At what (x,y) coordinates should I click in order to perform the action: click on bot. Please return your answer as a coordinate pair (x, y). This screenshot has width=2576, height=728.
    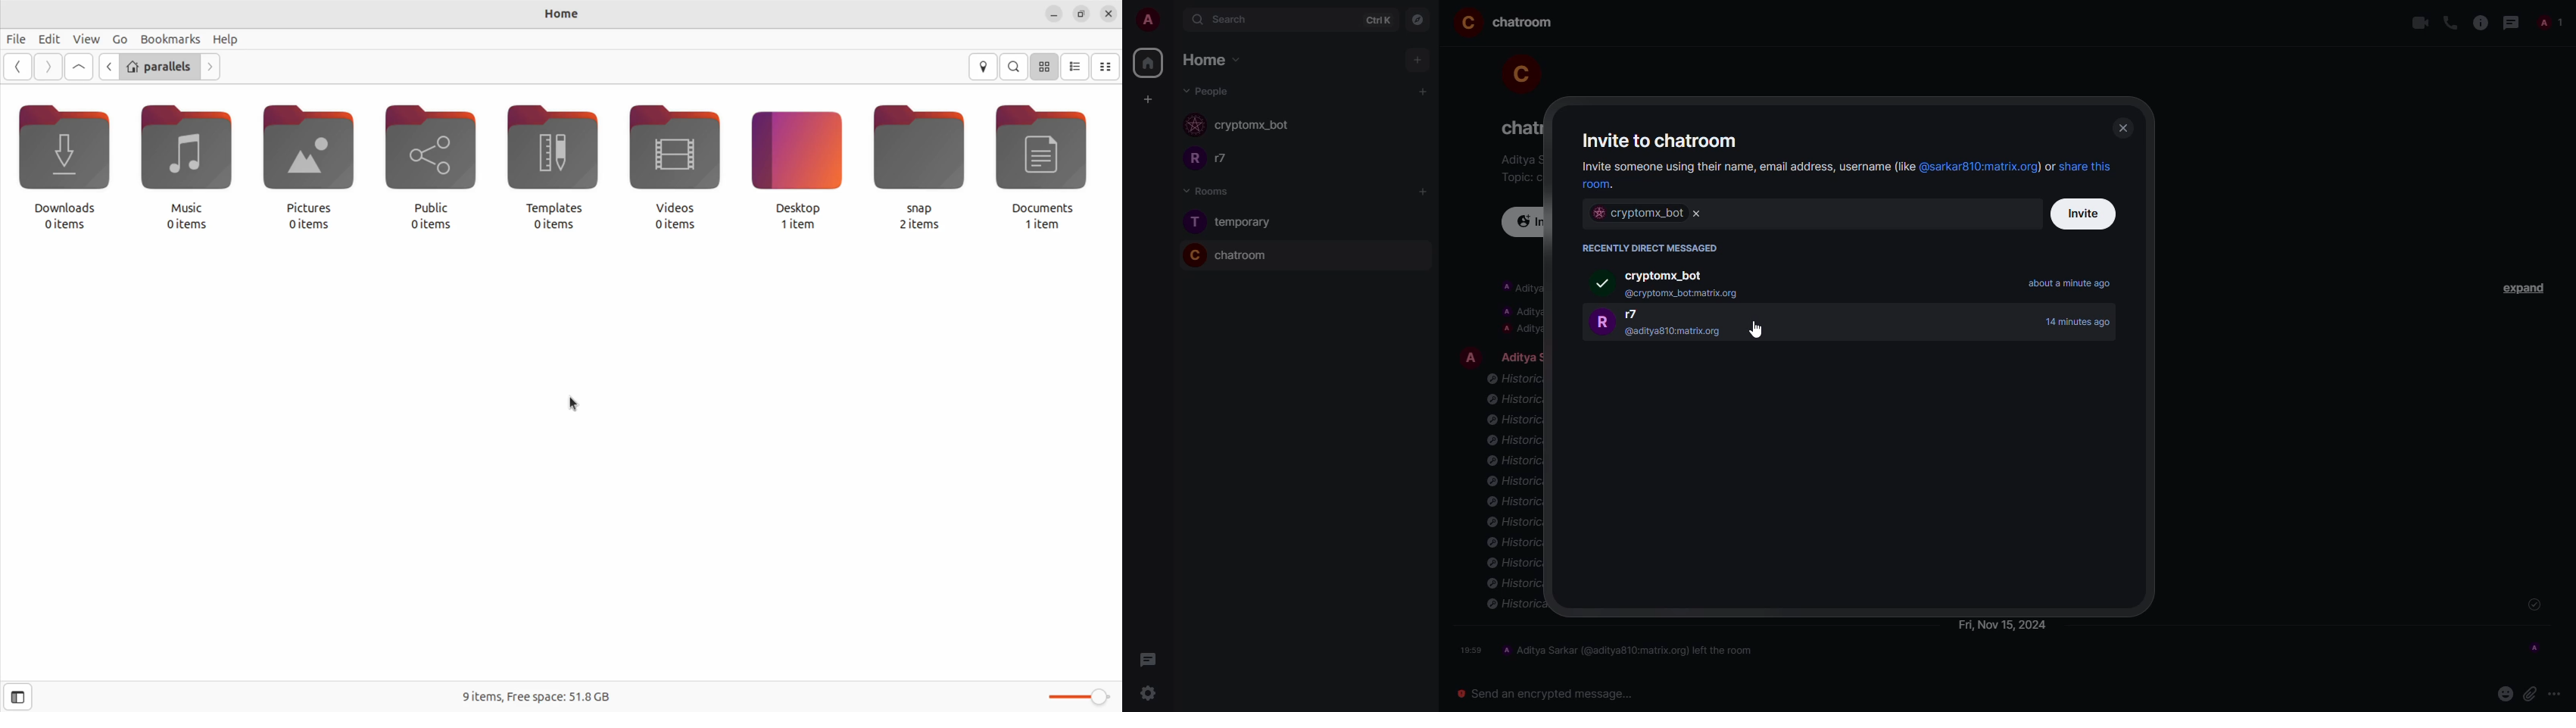
    Looking at the image, I should click on (1252, 126).